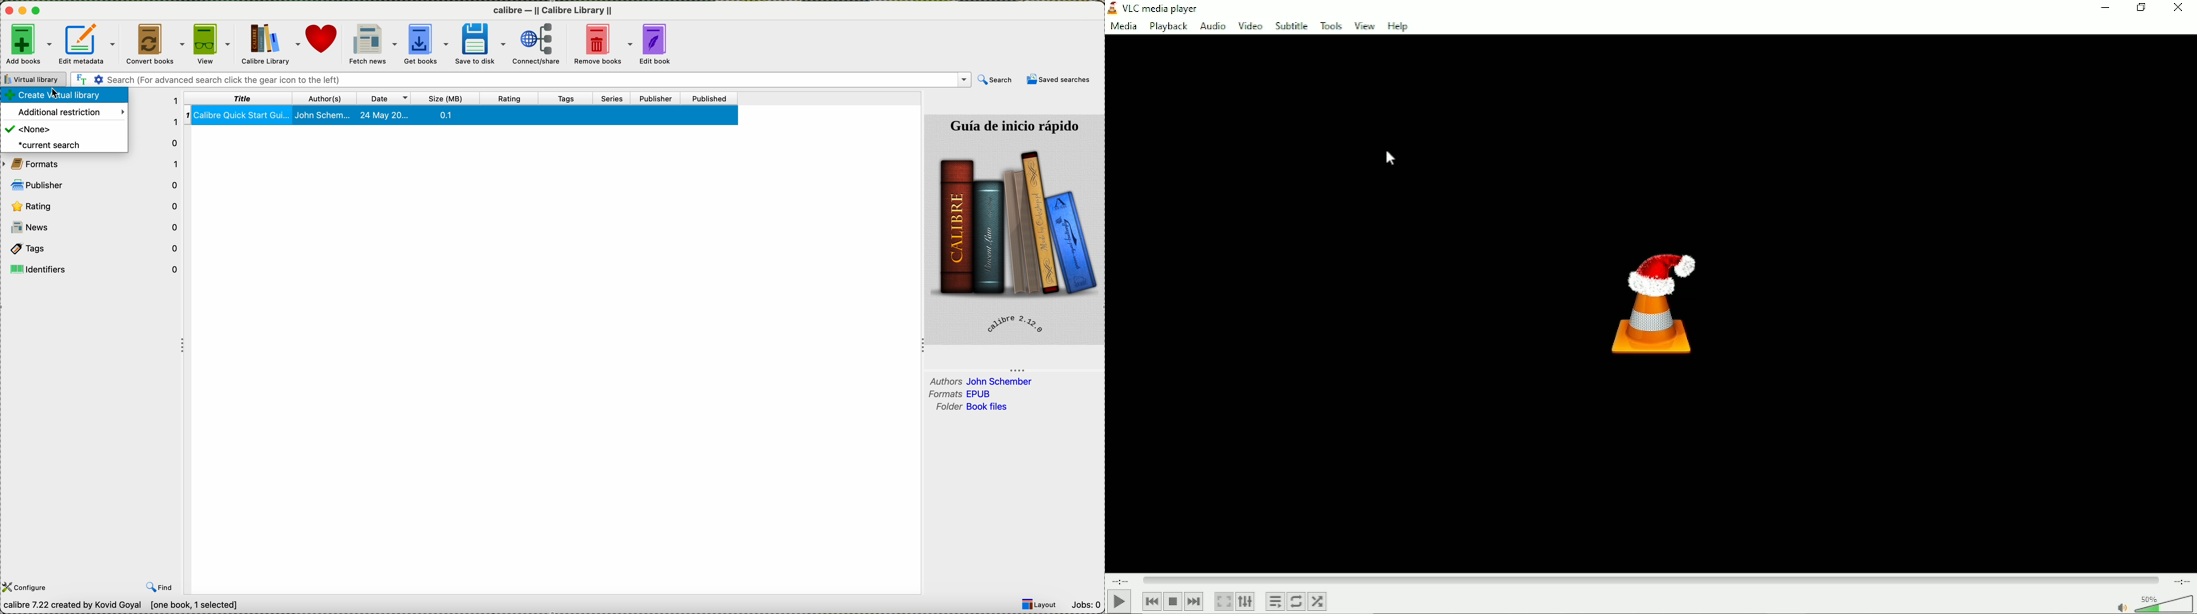  Describe the element at coordinates (95, 268) in the screenshot. I see `identifiers` at that location.